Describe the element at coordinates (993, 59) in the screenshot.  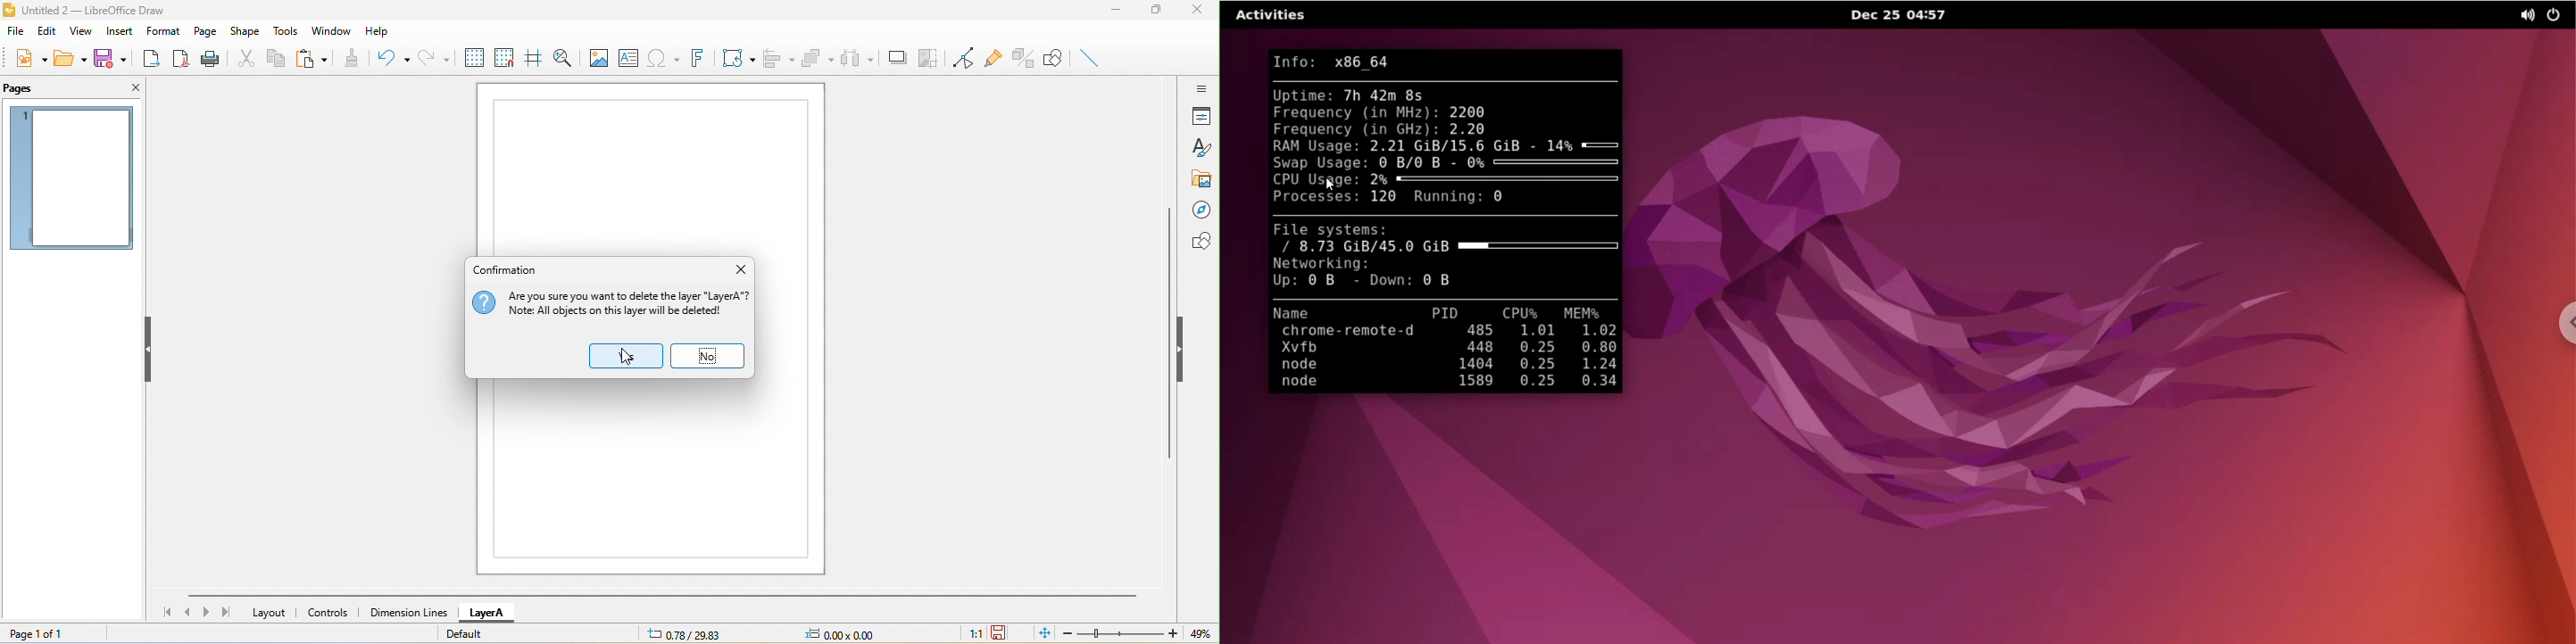
I see `gluepoint function` at that location.